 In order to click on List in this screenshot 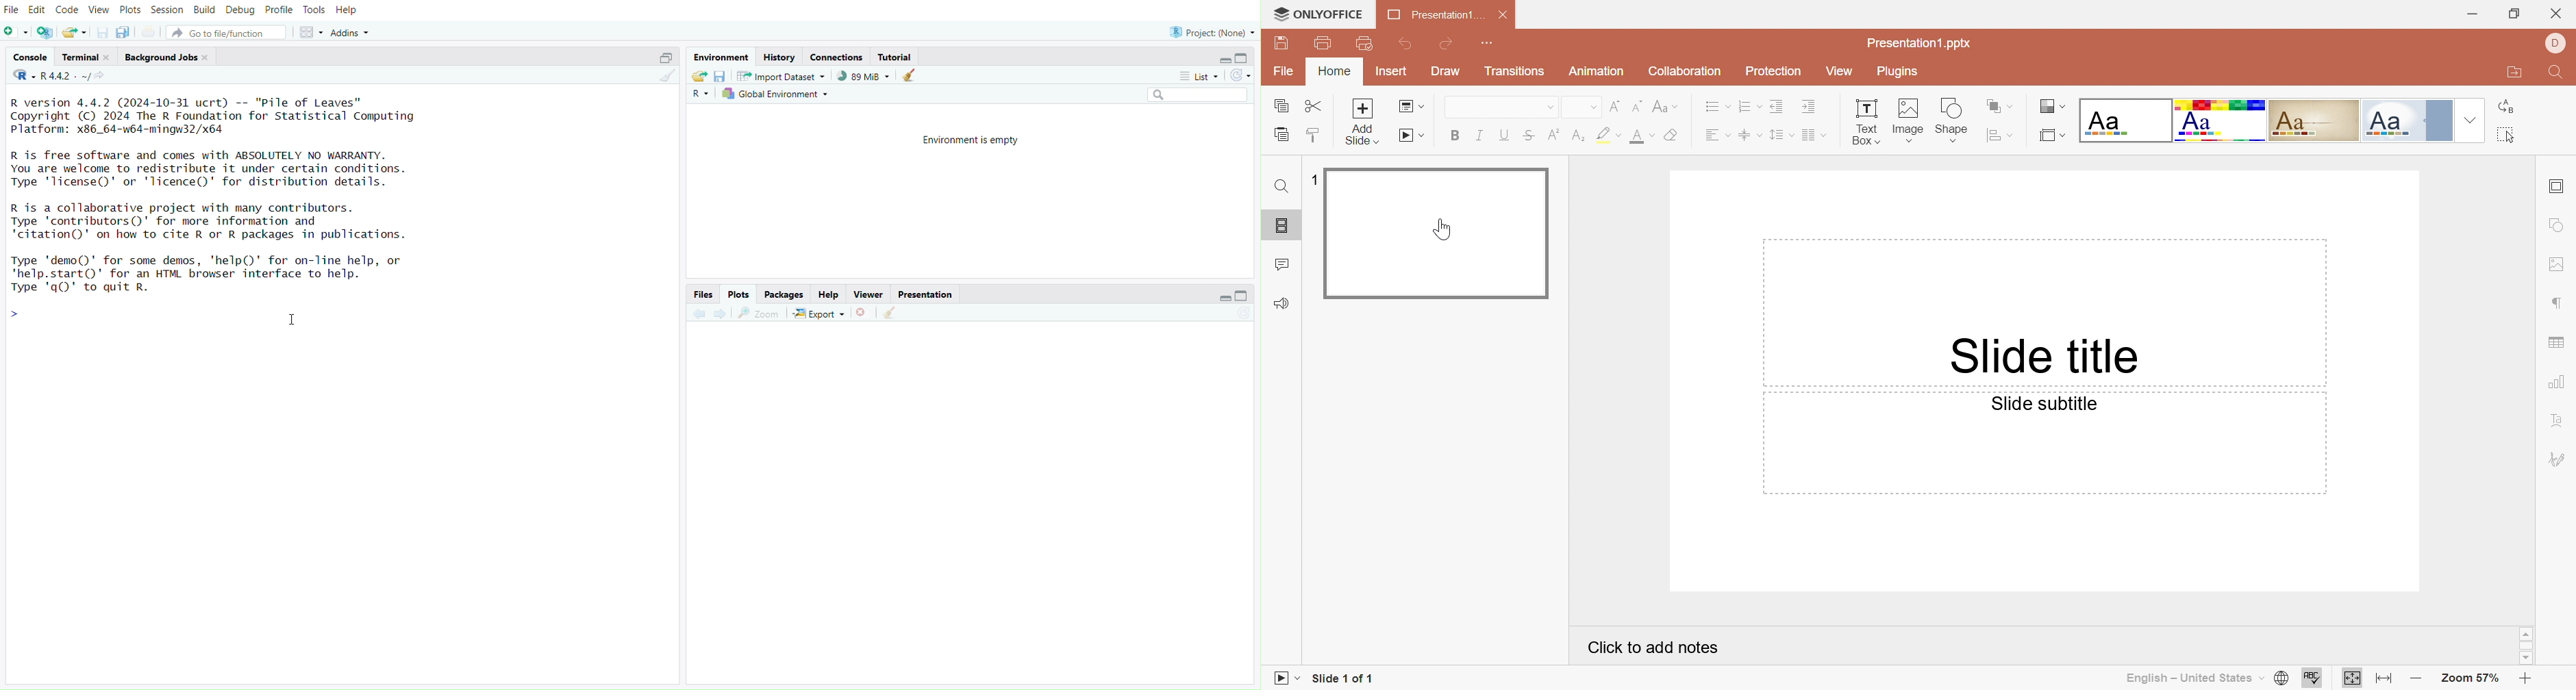, I will do `click(1200, 75)`.